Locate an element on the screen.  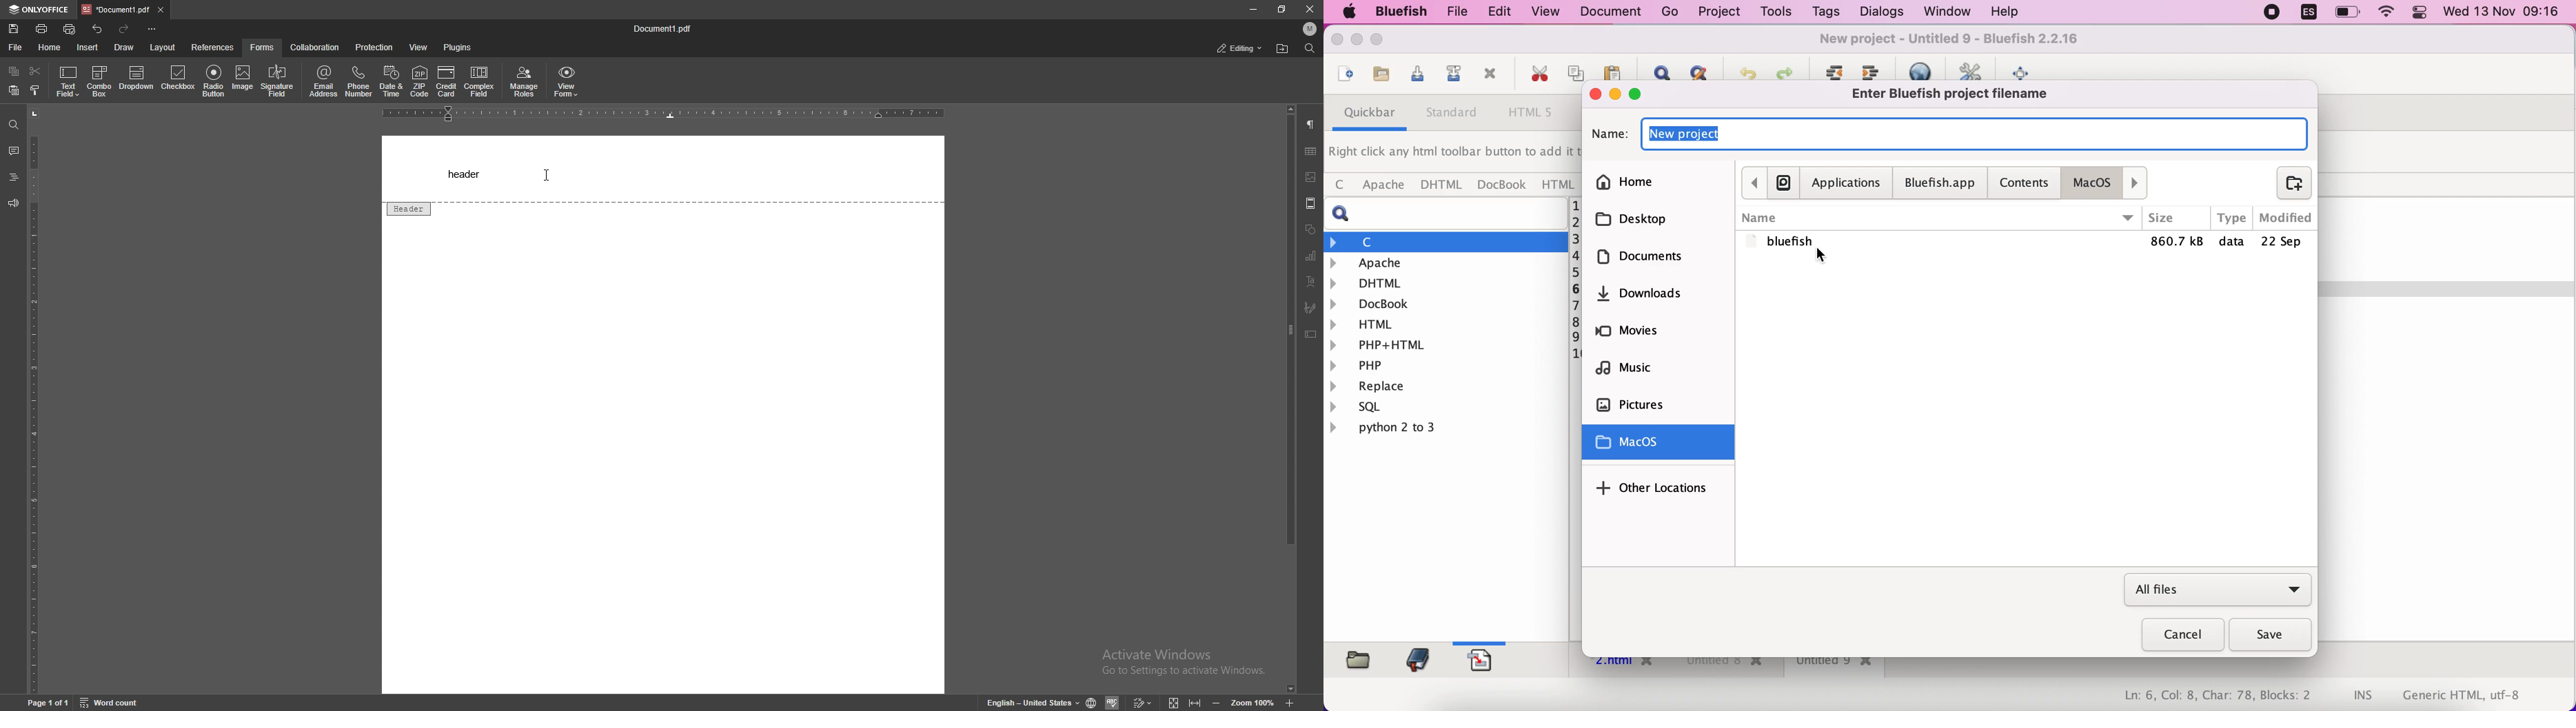
edit is located at coordinates (1495, 12).